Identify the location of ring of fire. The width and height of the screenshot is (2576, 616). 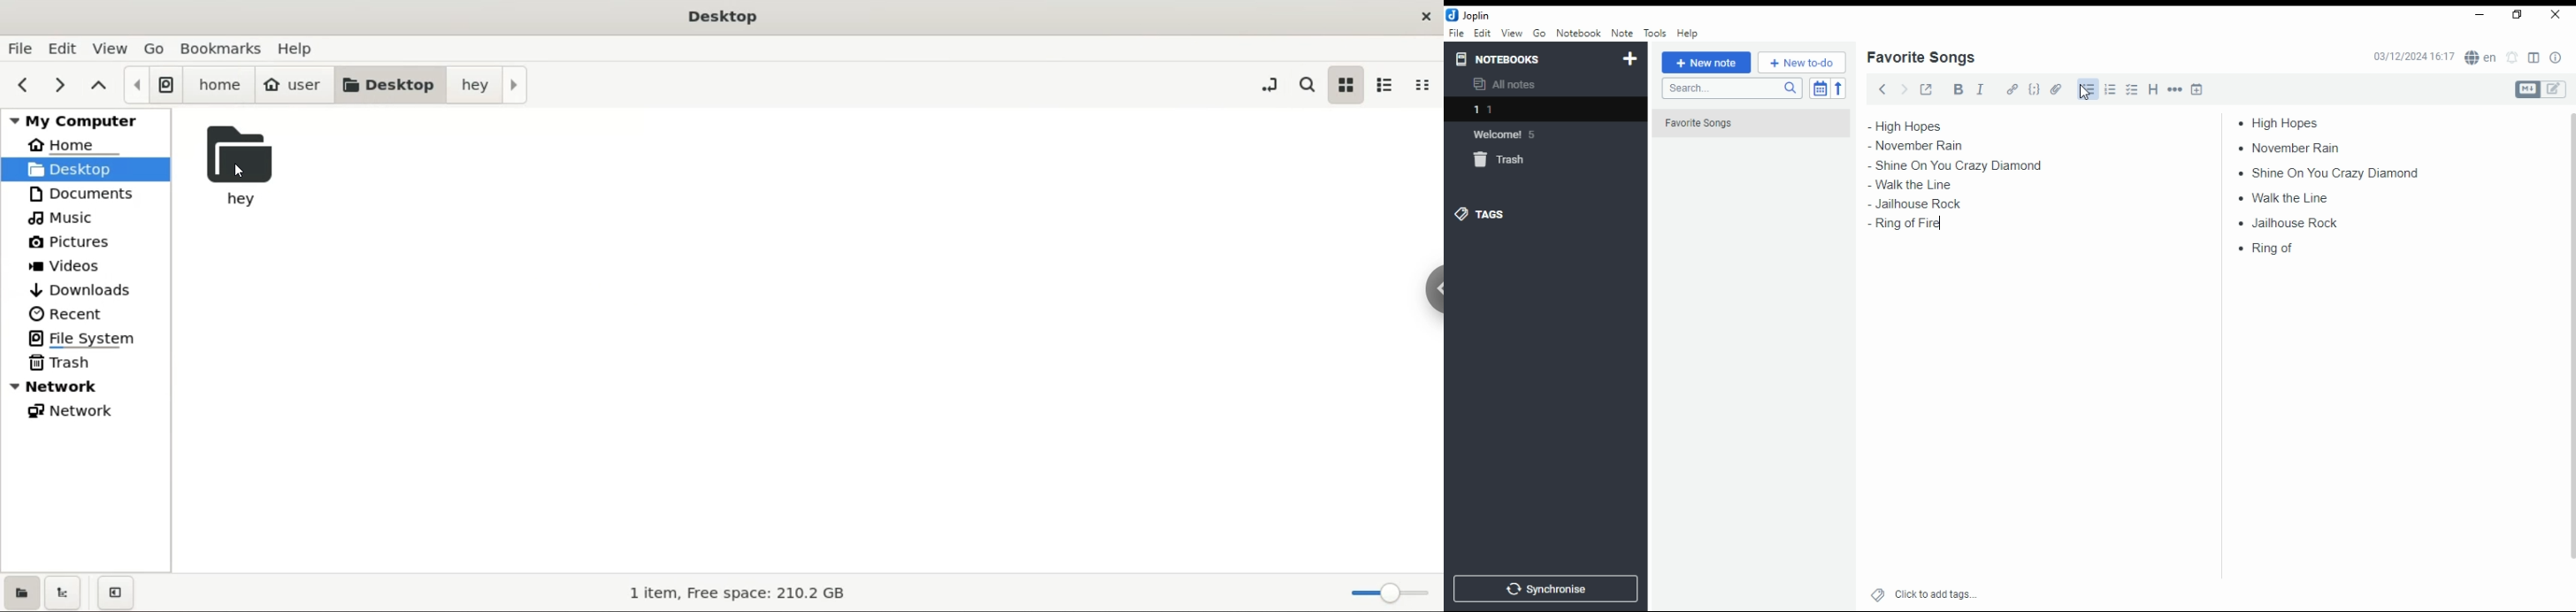
(1911, 224).